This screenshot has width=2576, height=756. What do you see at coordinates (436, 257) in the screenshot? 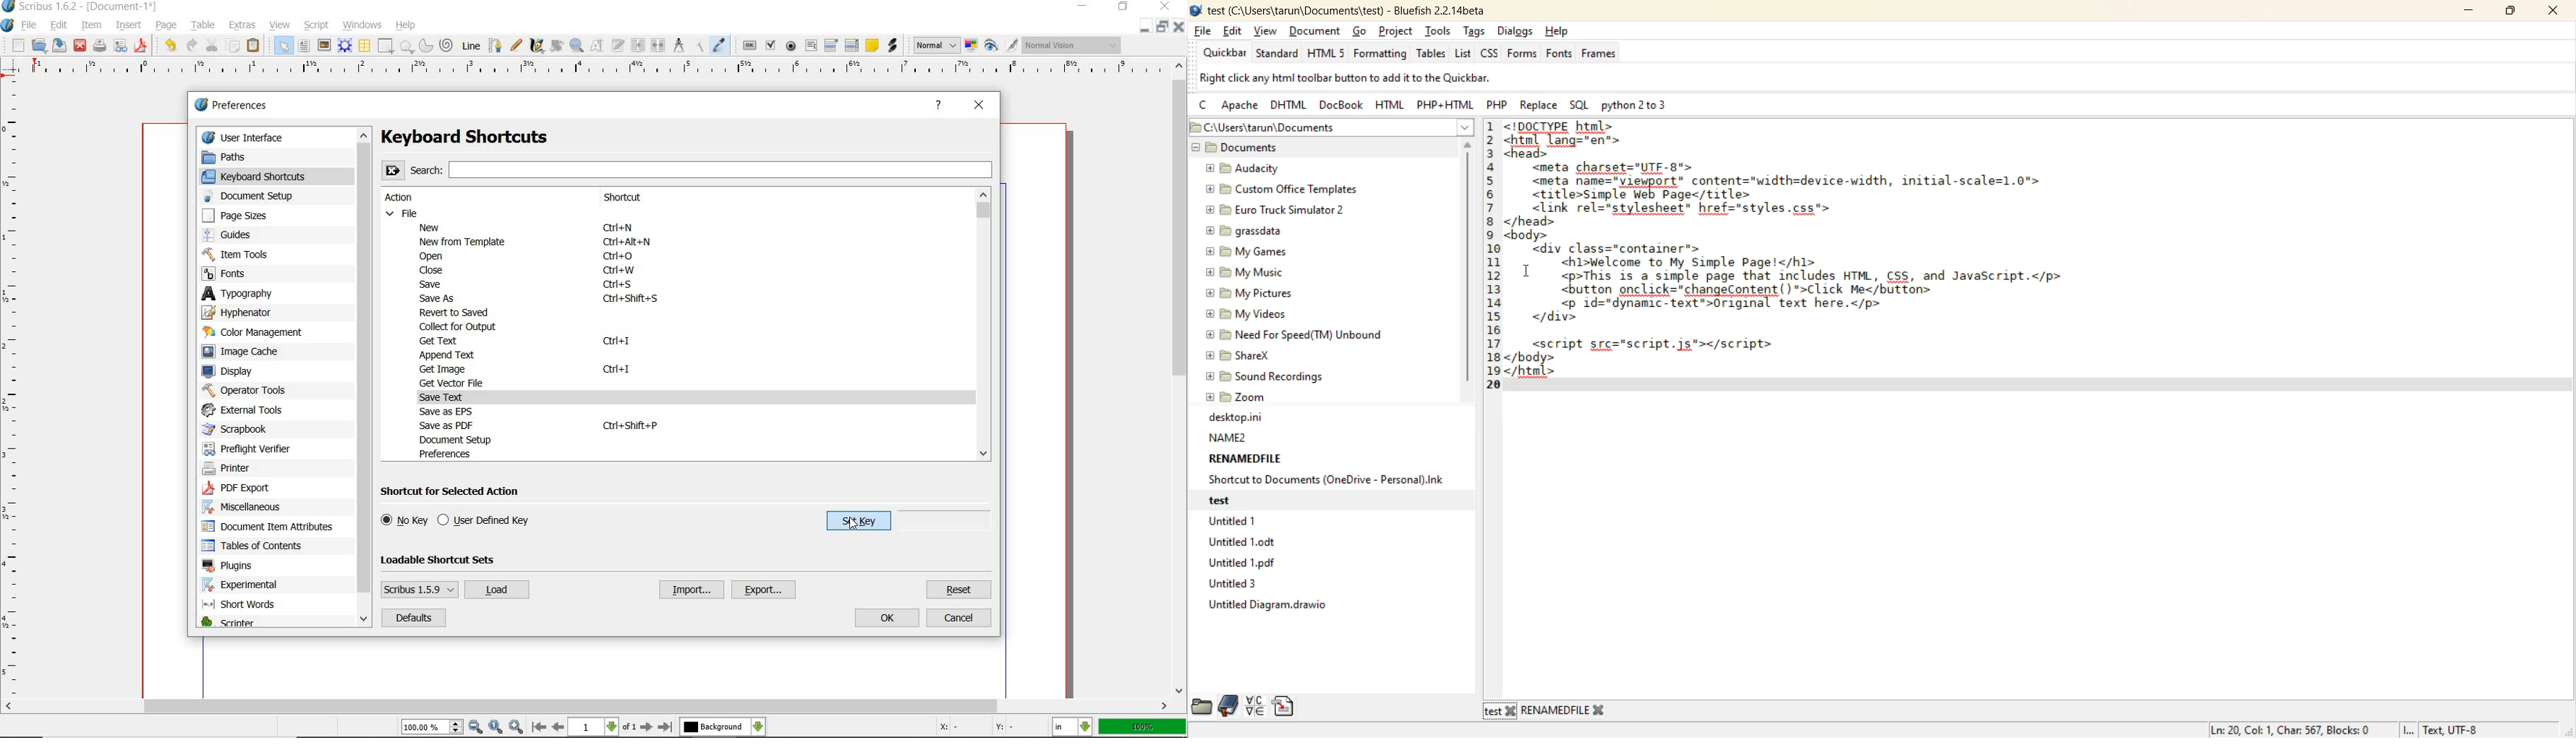
I see `open` at bounding box center [436, 257].